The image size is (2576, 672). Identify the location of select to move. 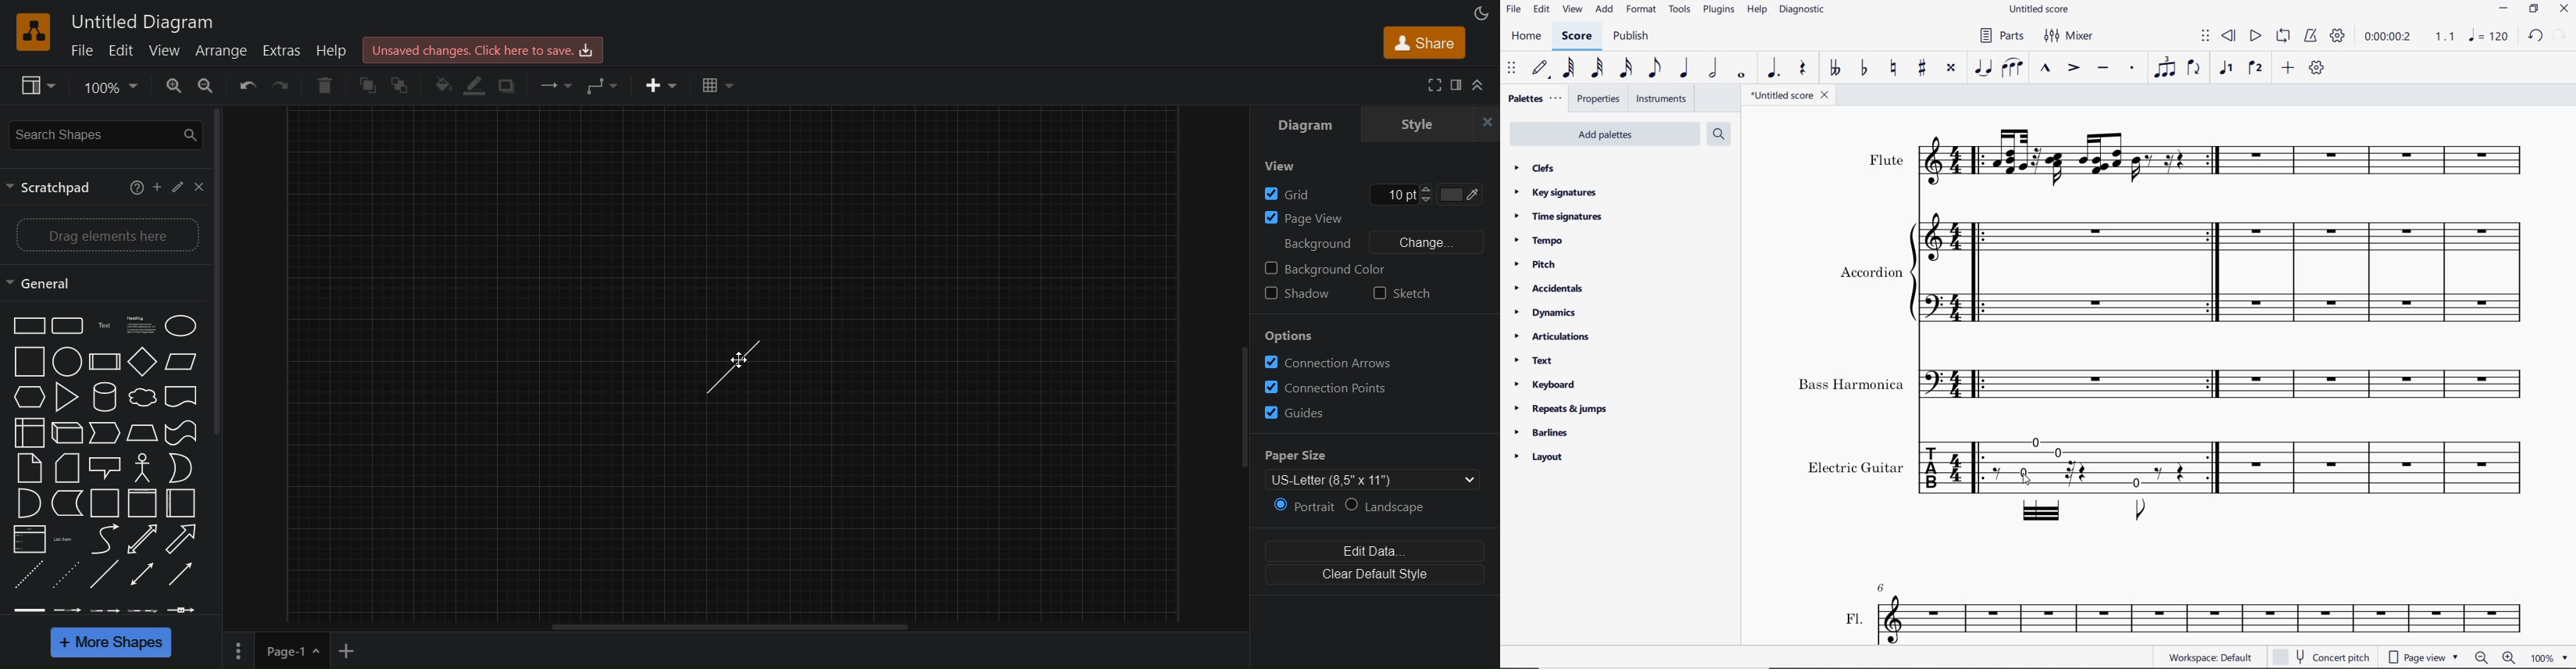
(2205, 37).